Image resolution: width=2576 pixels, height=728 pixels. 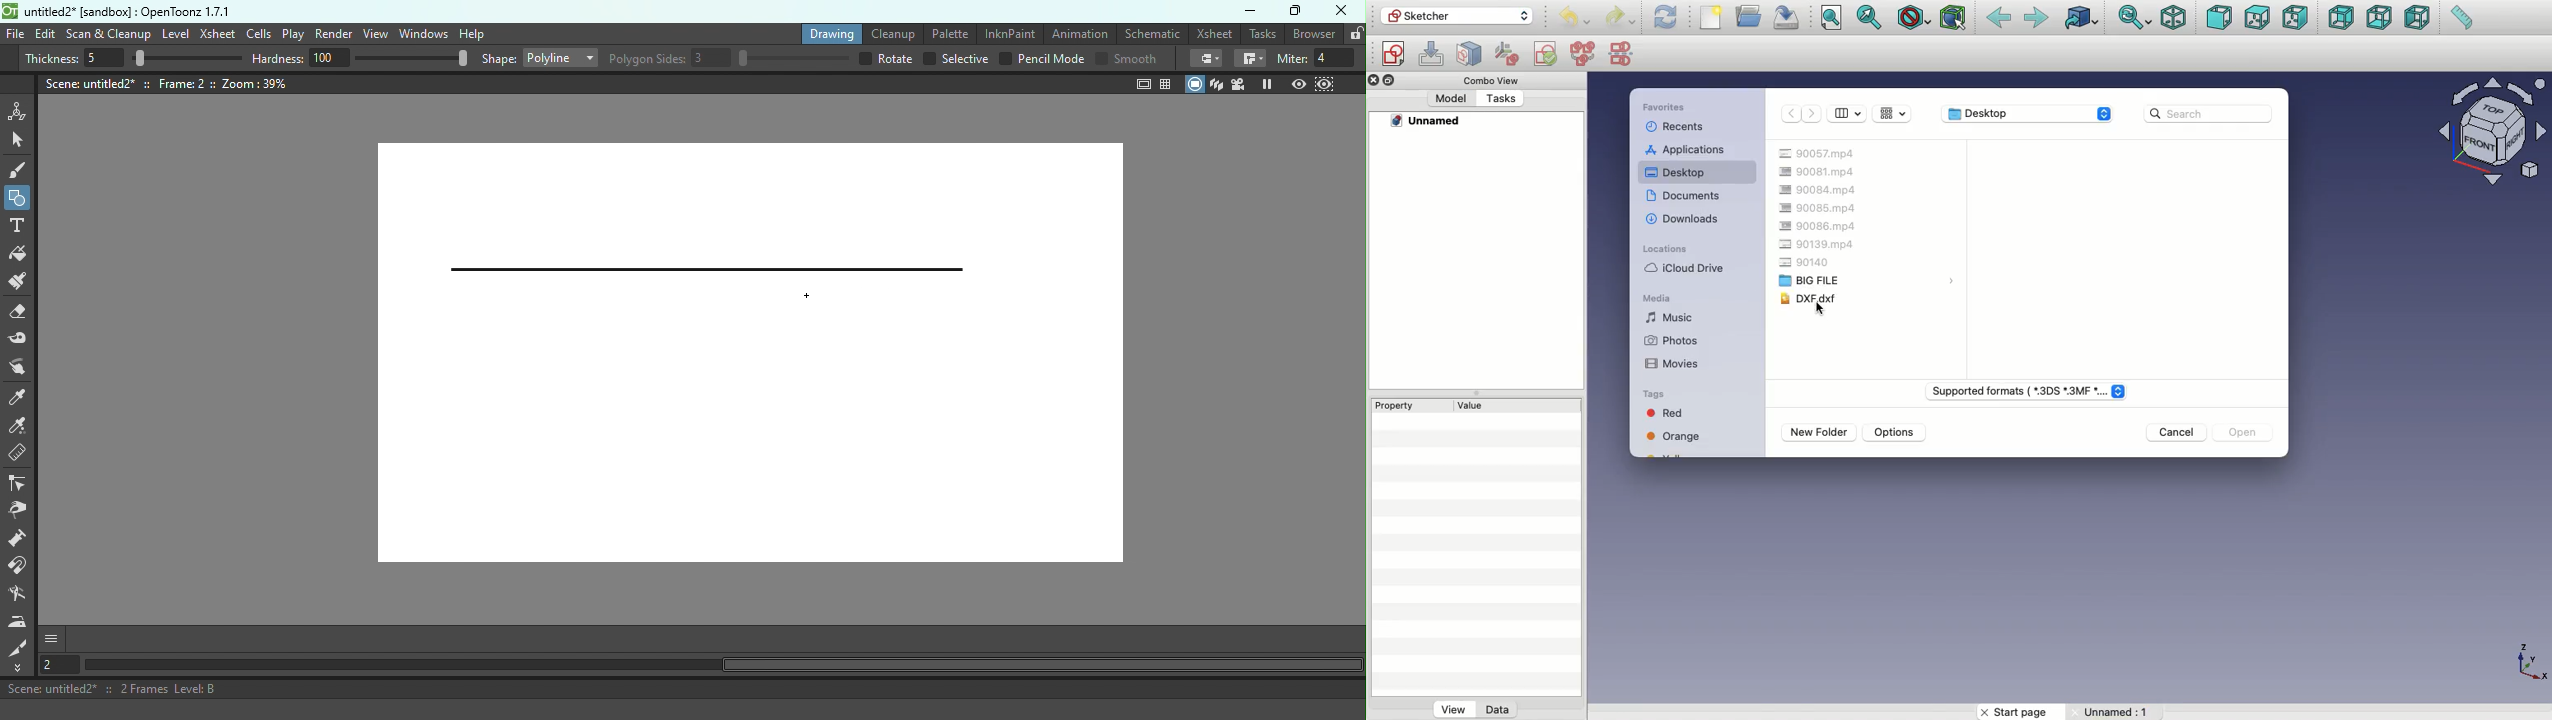 What do you see at coordinates (1831, 17) in the screenshot?
I see `Fit all` at bounding box center [1831, 17].